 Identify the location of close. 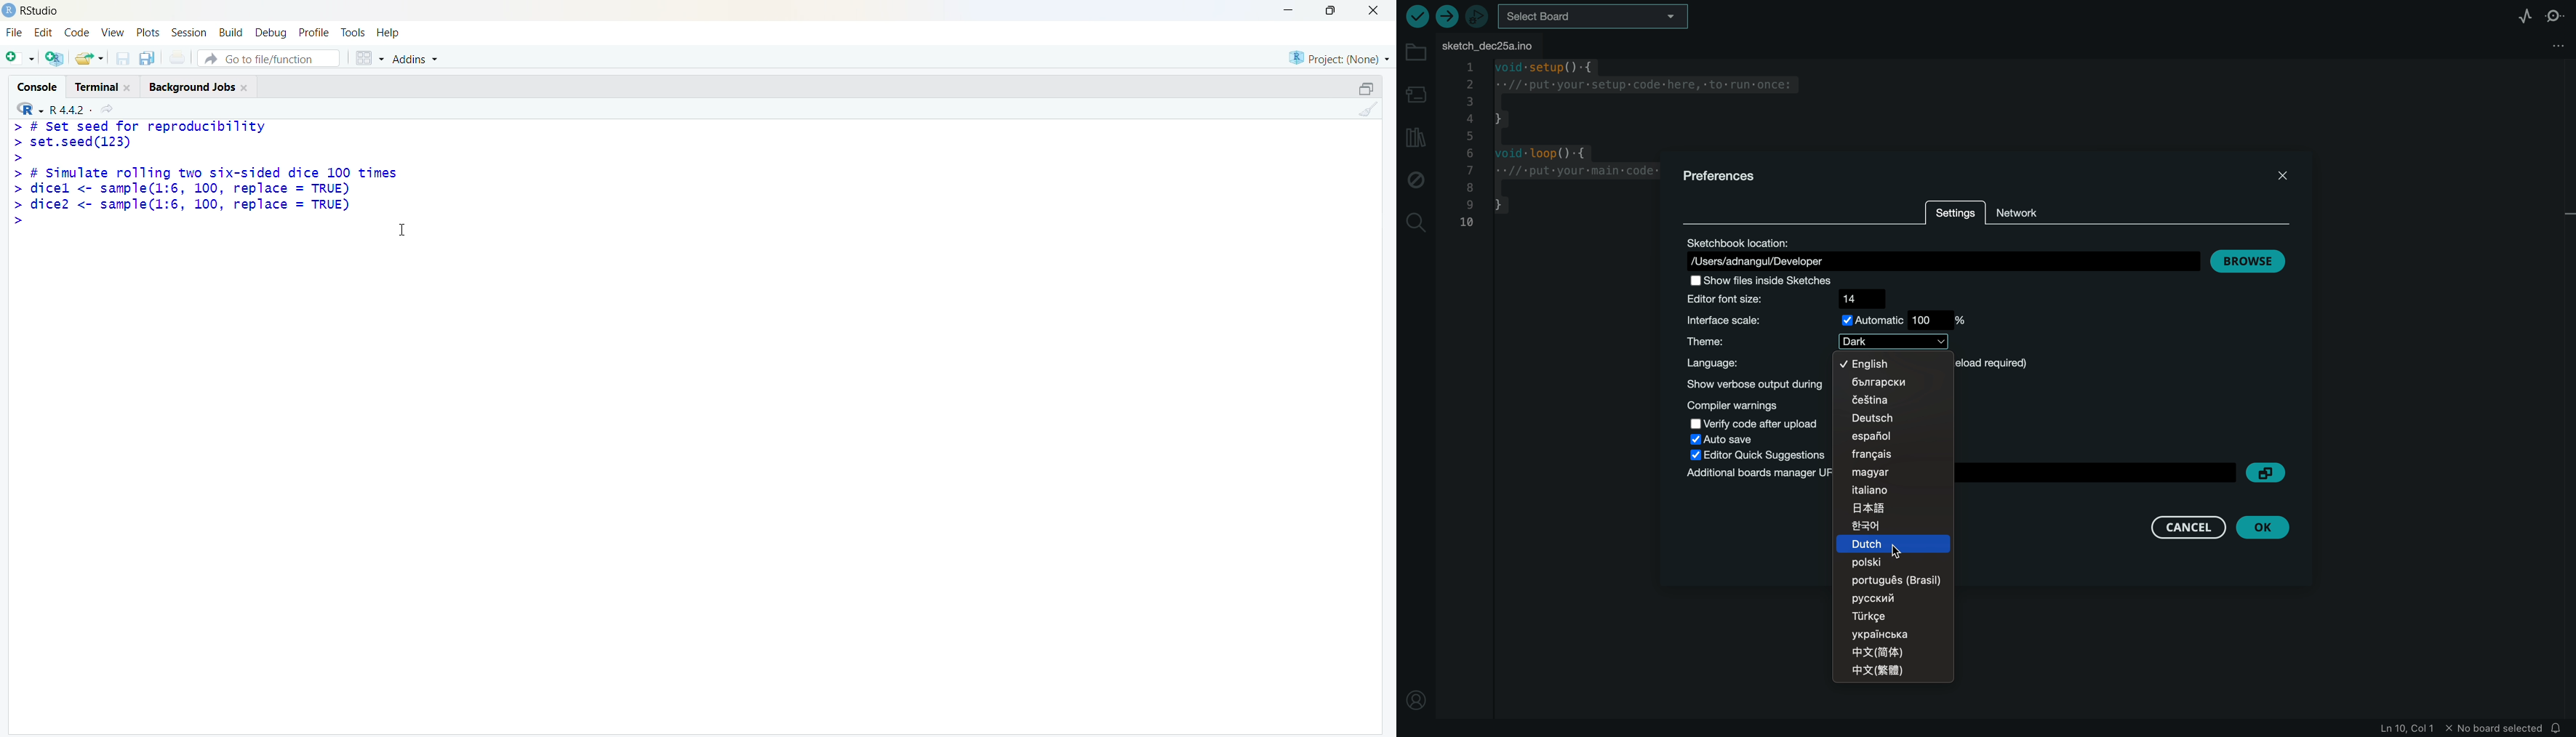
(1375, 9).